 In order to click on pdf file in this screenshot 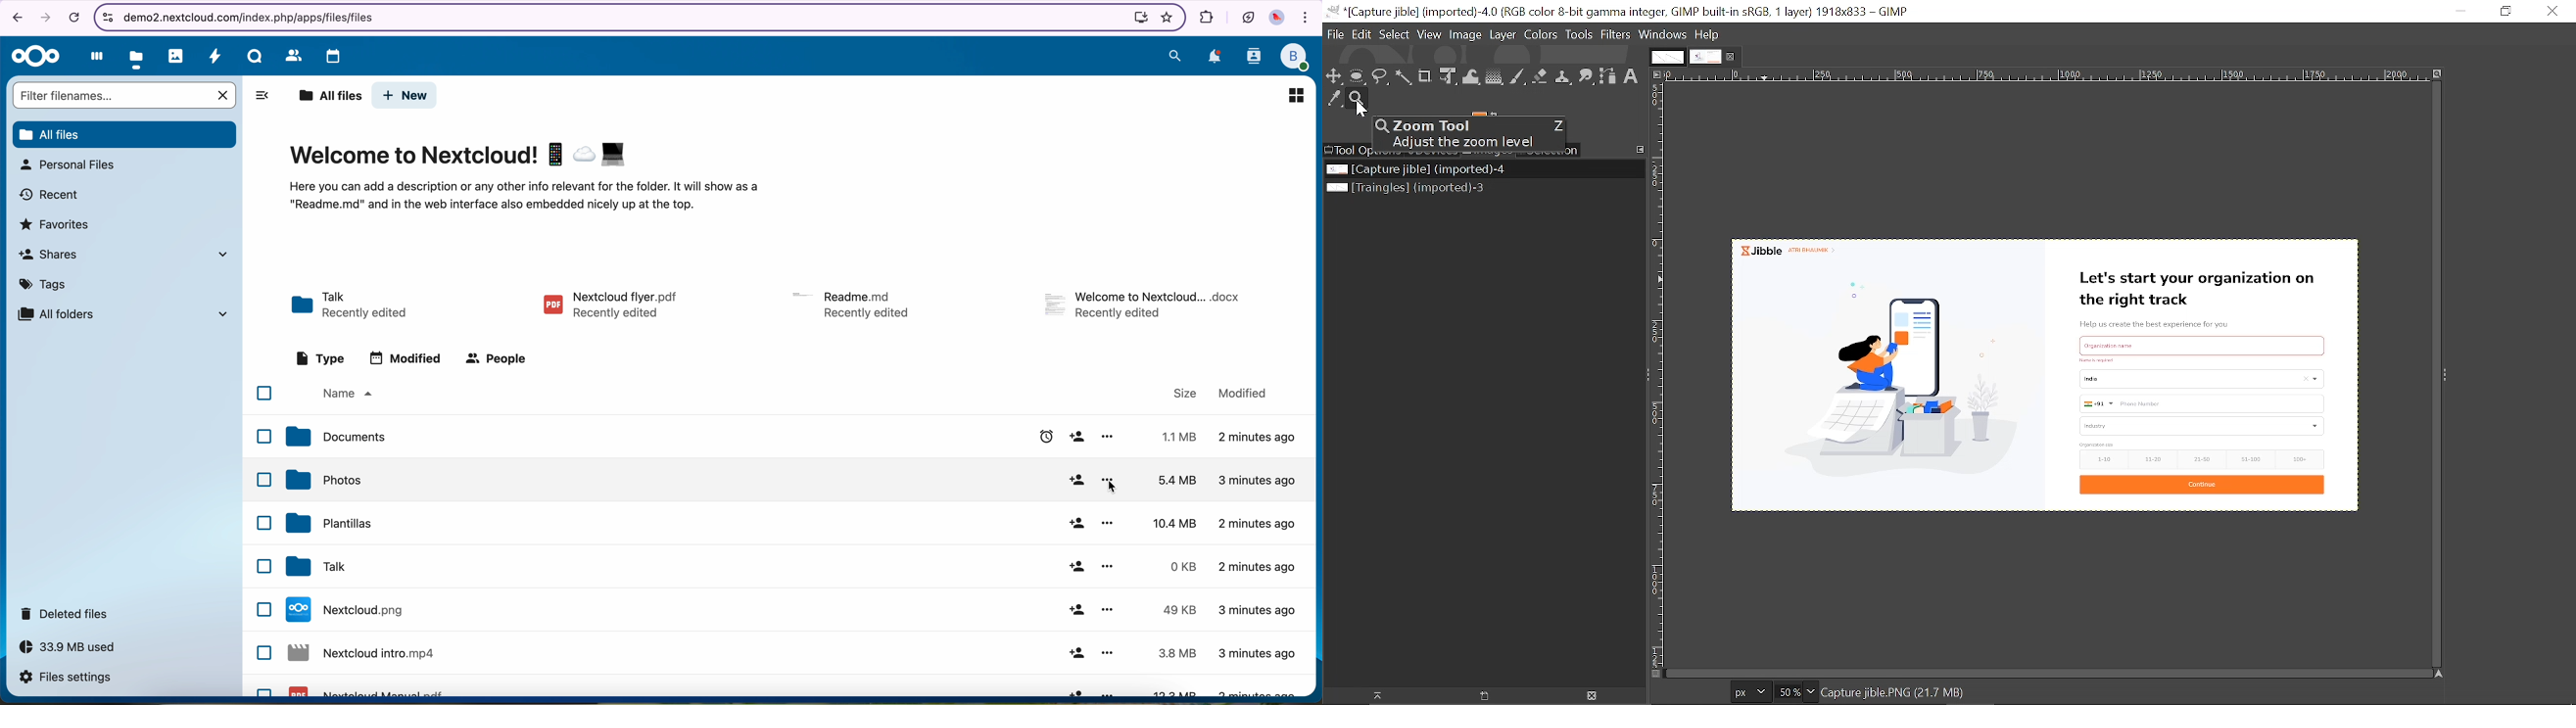, I will do `click(610, 303)`.